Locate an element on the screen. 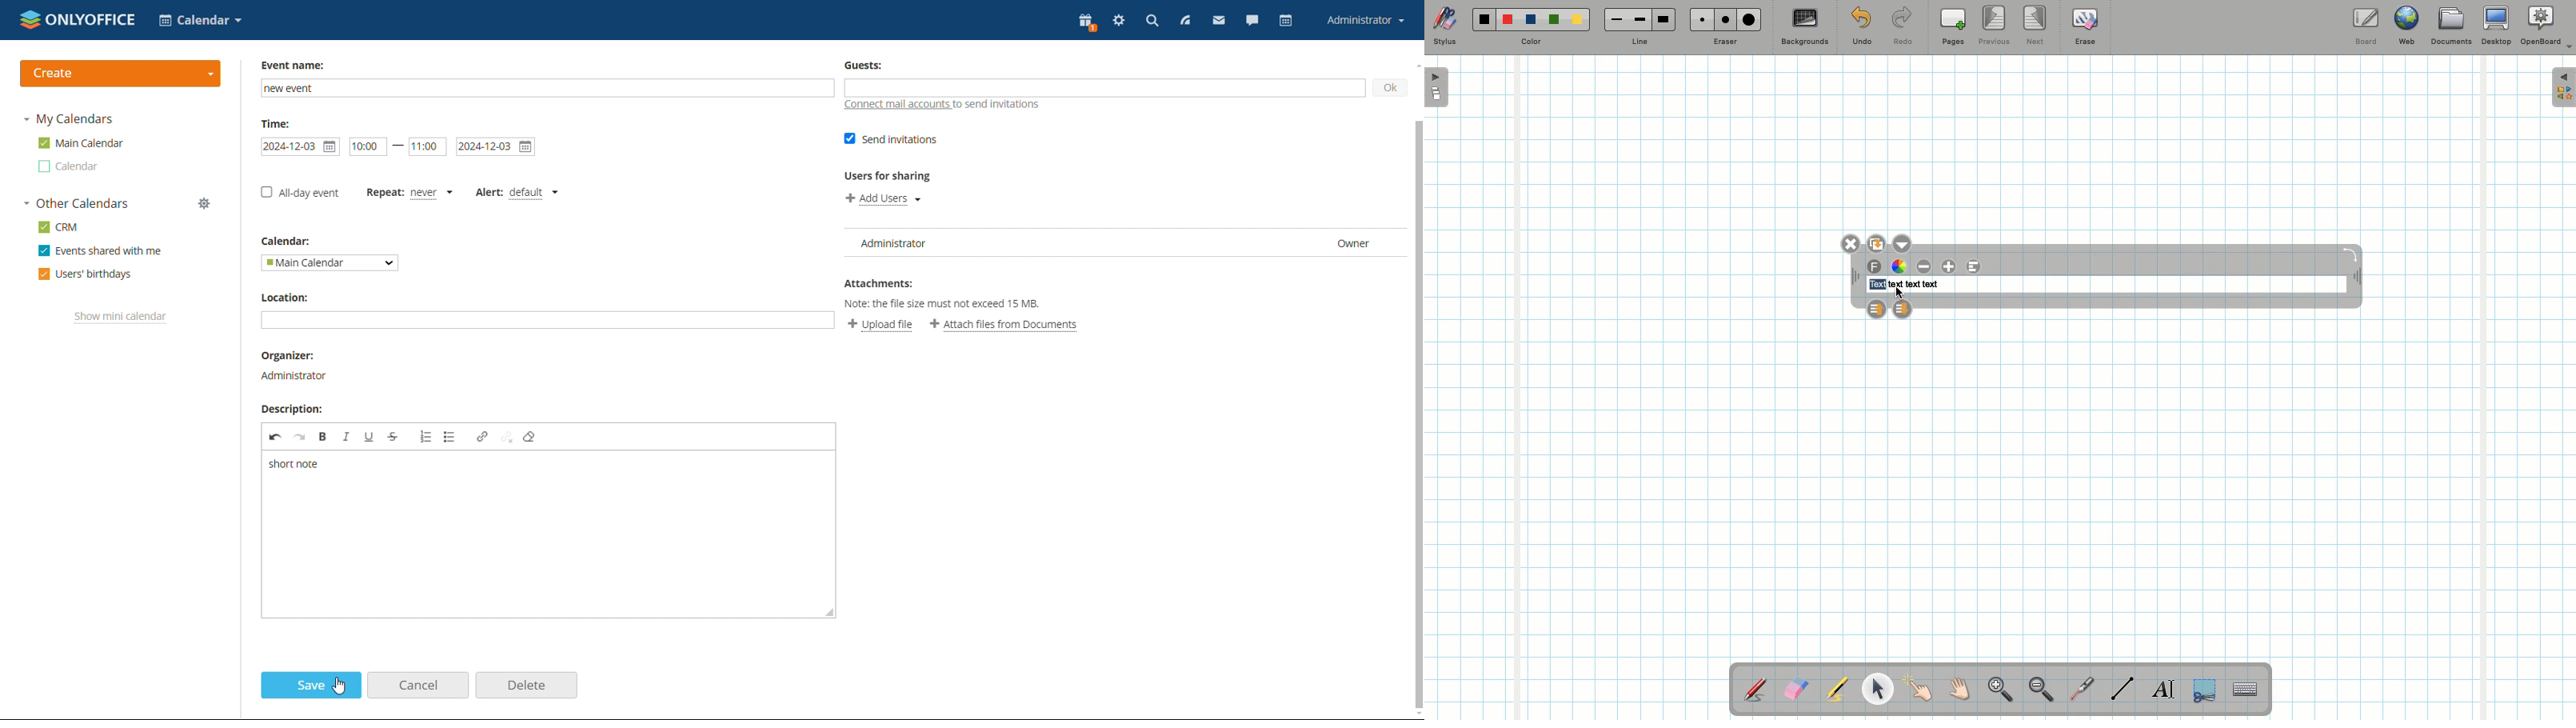 This screenshot has width=2576, height=728. Documents is located at coordinates (2450, 28).